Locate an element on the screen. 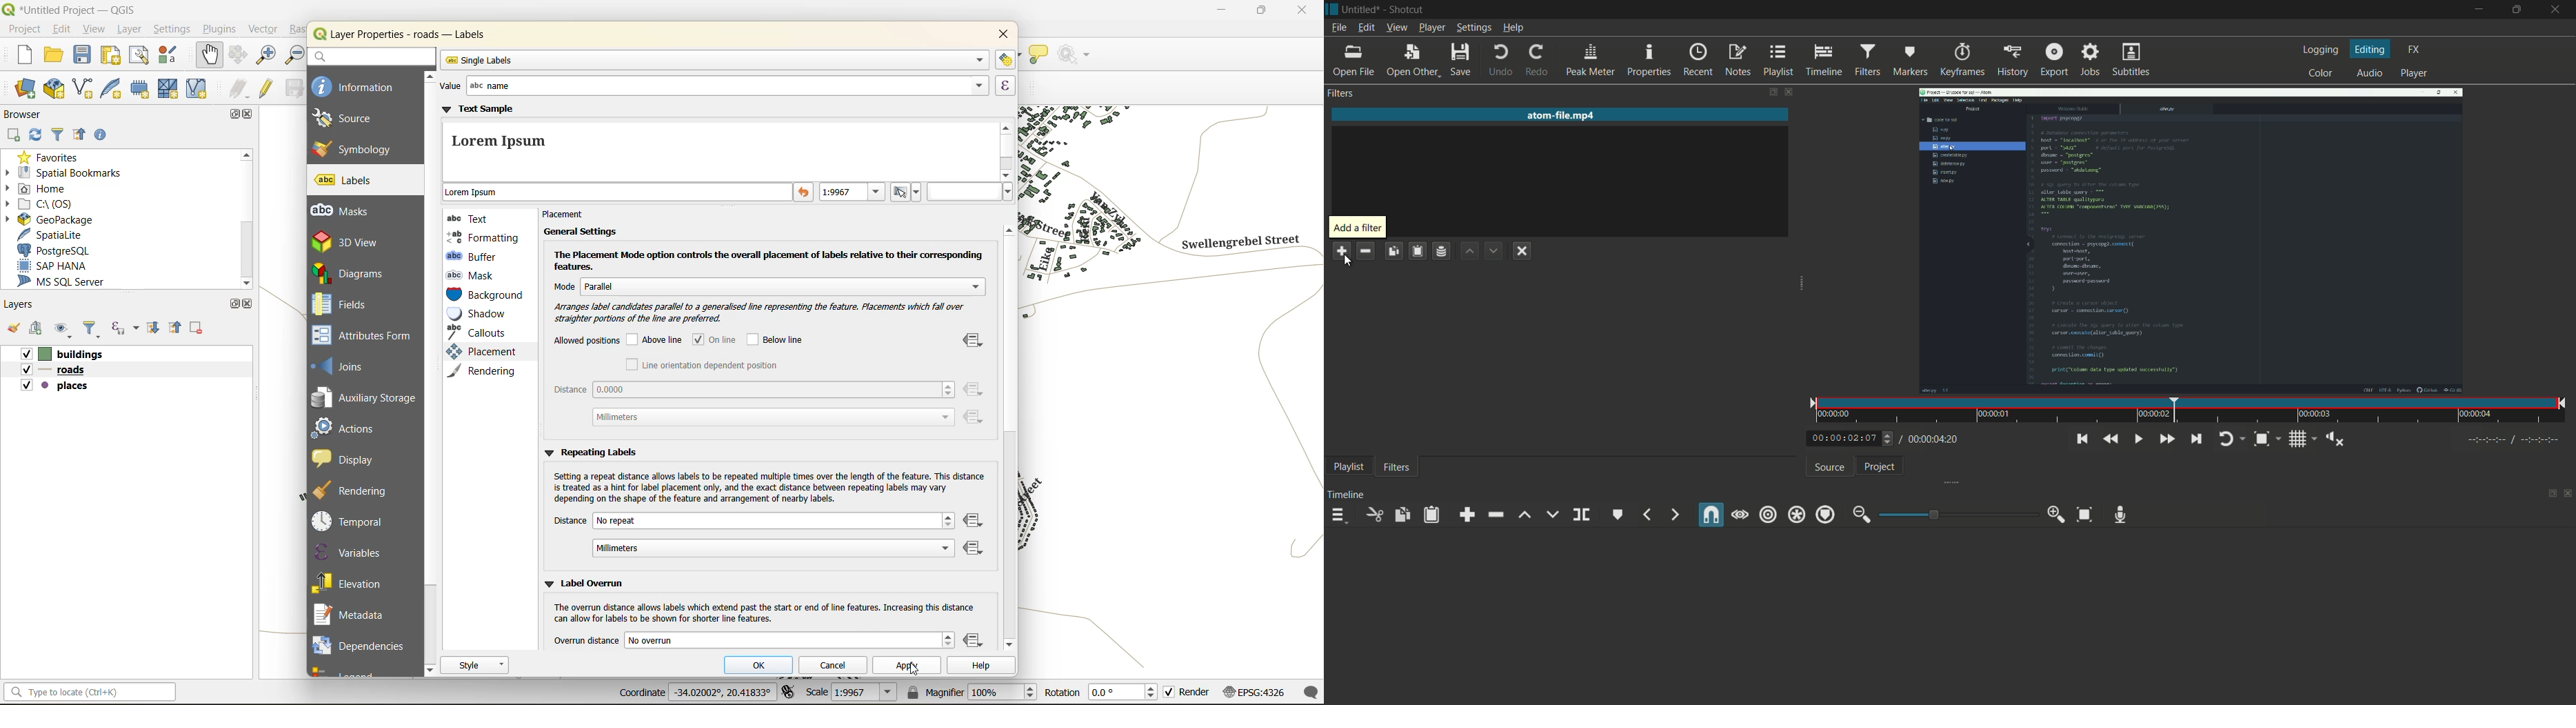  overwrite is located at coordinates (1552, 514).